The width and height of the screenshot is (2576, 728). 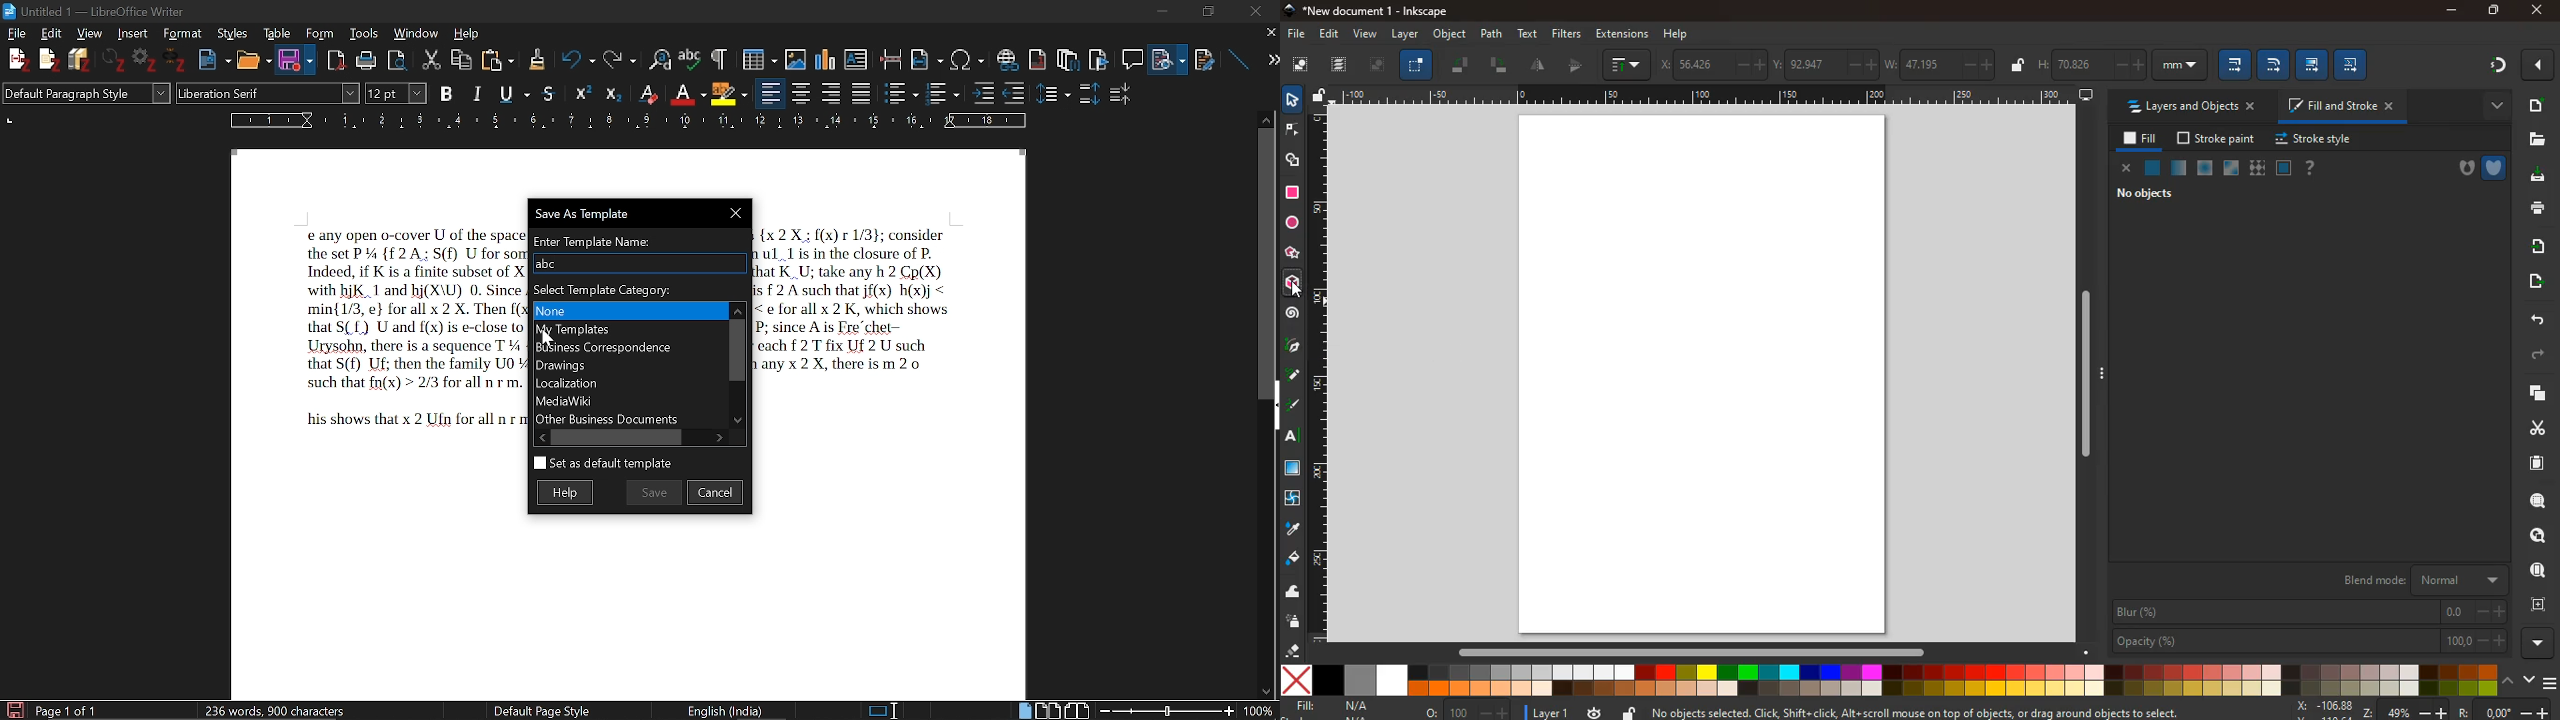 What do you see at coordinates (1343, 67) in the screenshot?
I see `layers` at bounding box center [1343, 67].